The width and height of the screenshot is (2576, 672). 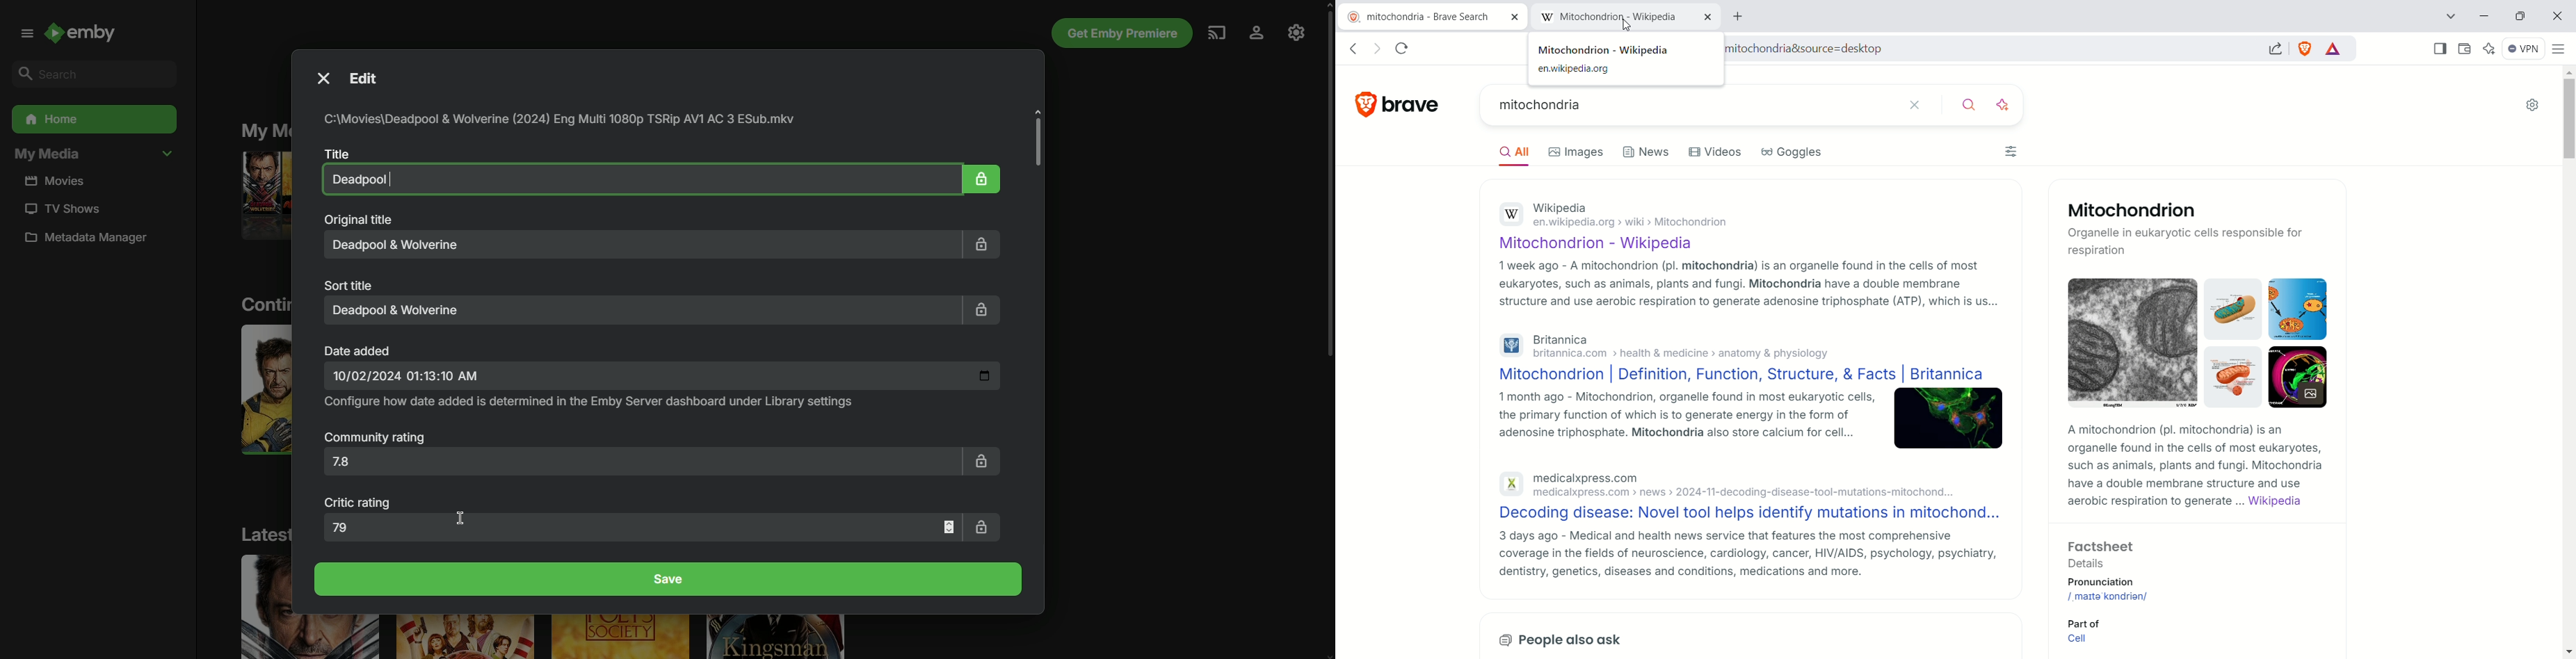 I want to click on TV Shows, so click(x=61, y=209).